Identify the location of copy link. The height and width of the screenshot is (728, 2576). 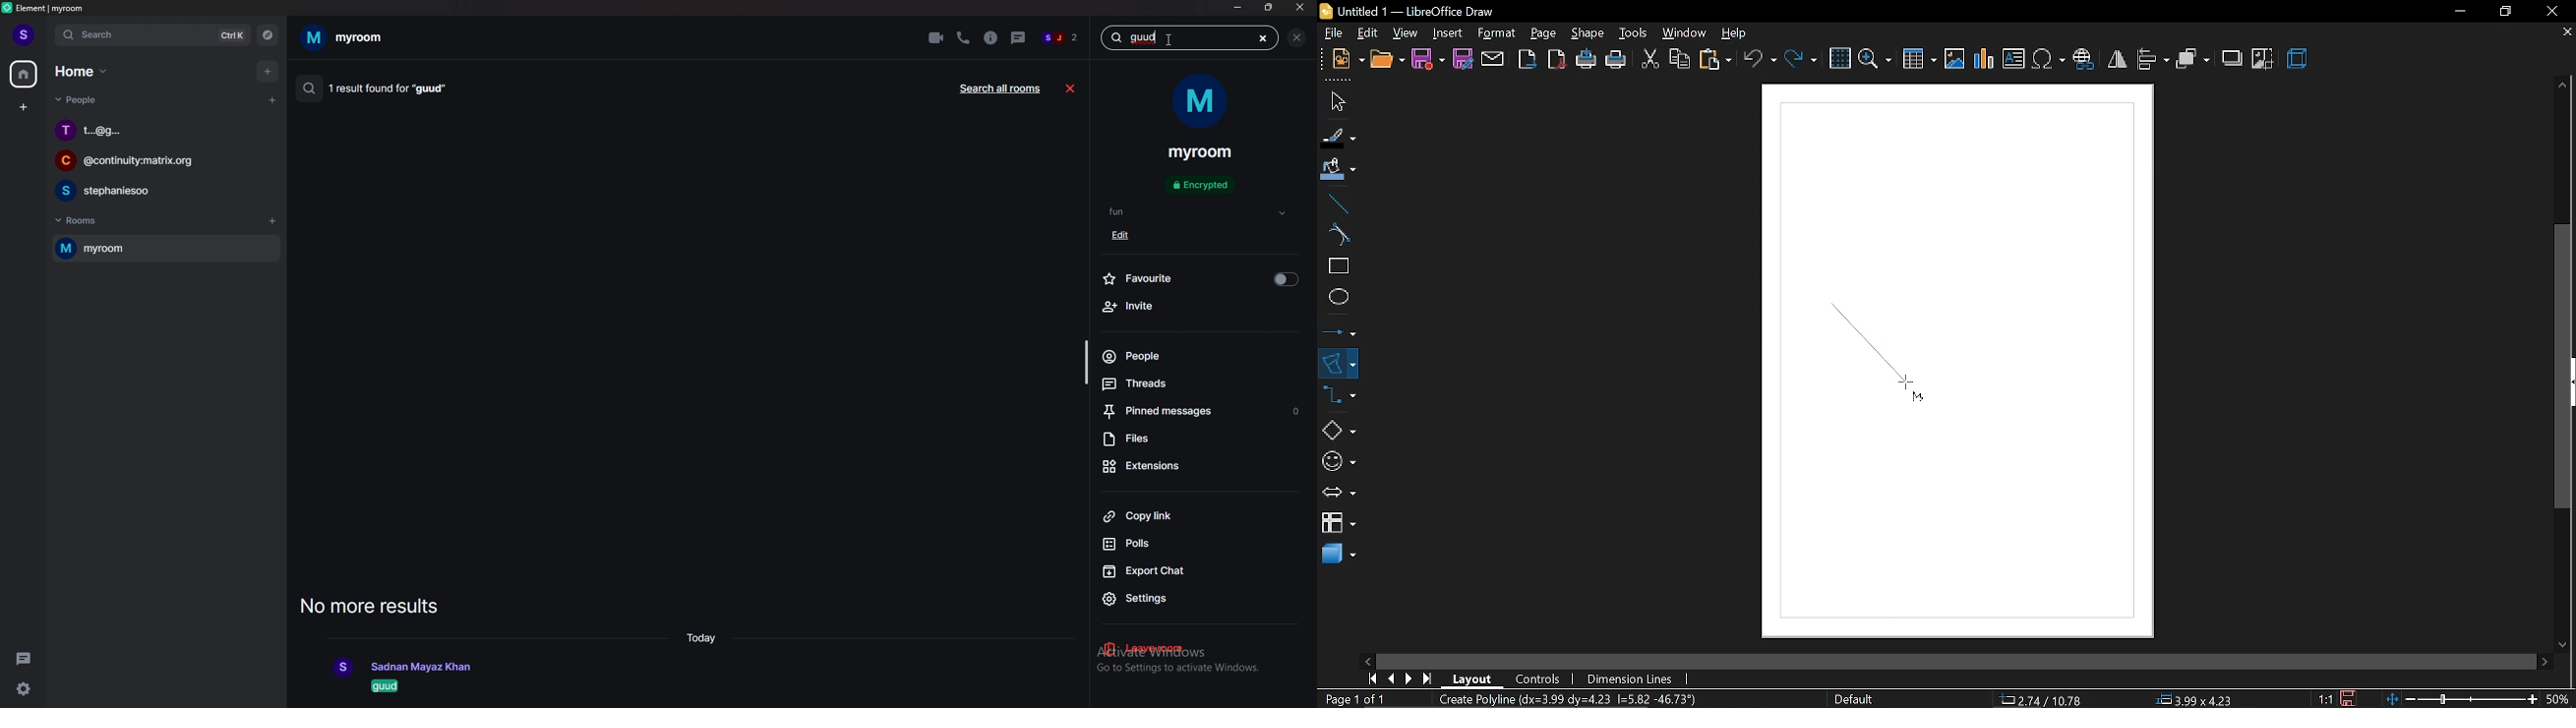
(1173, 515).